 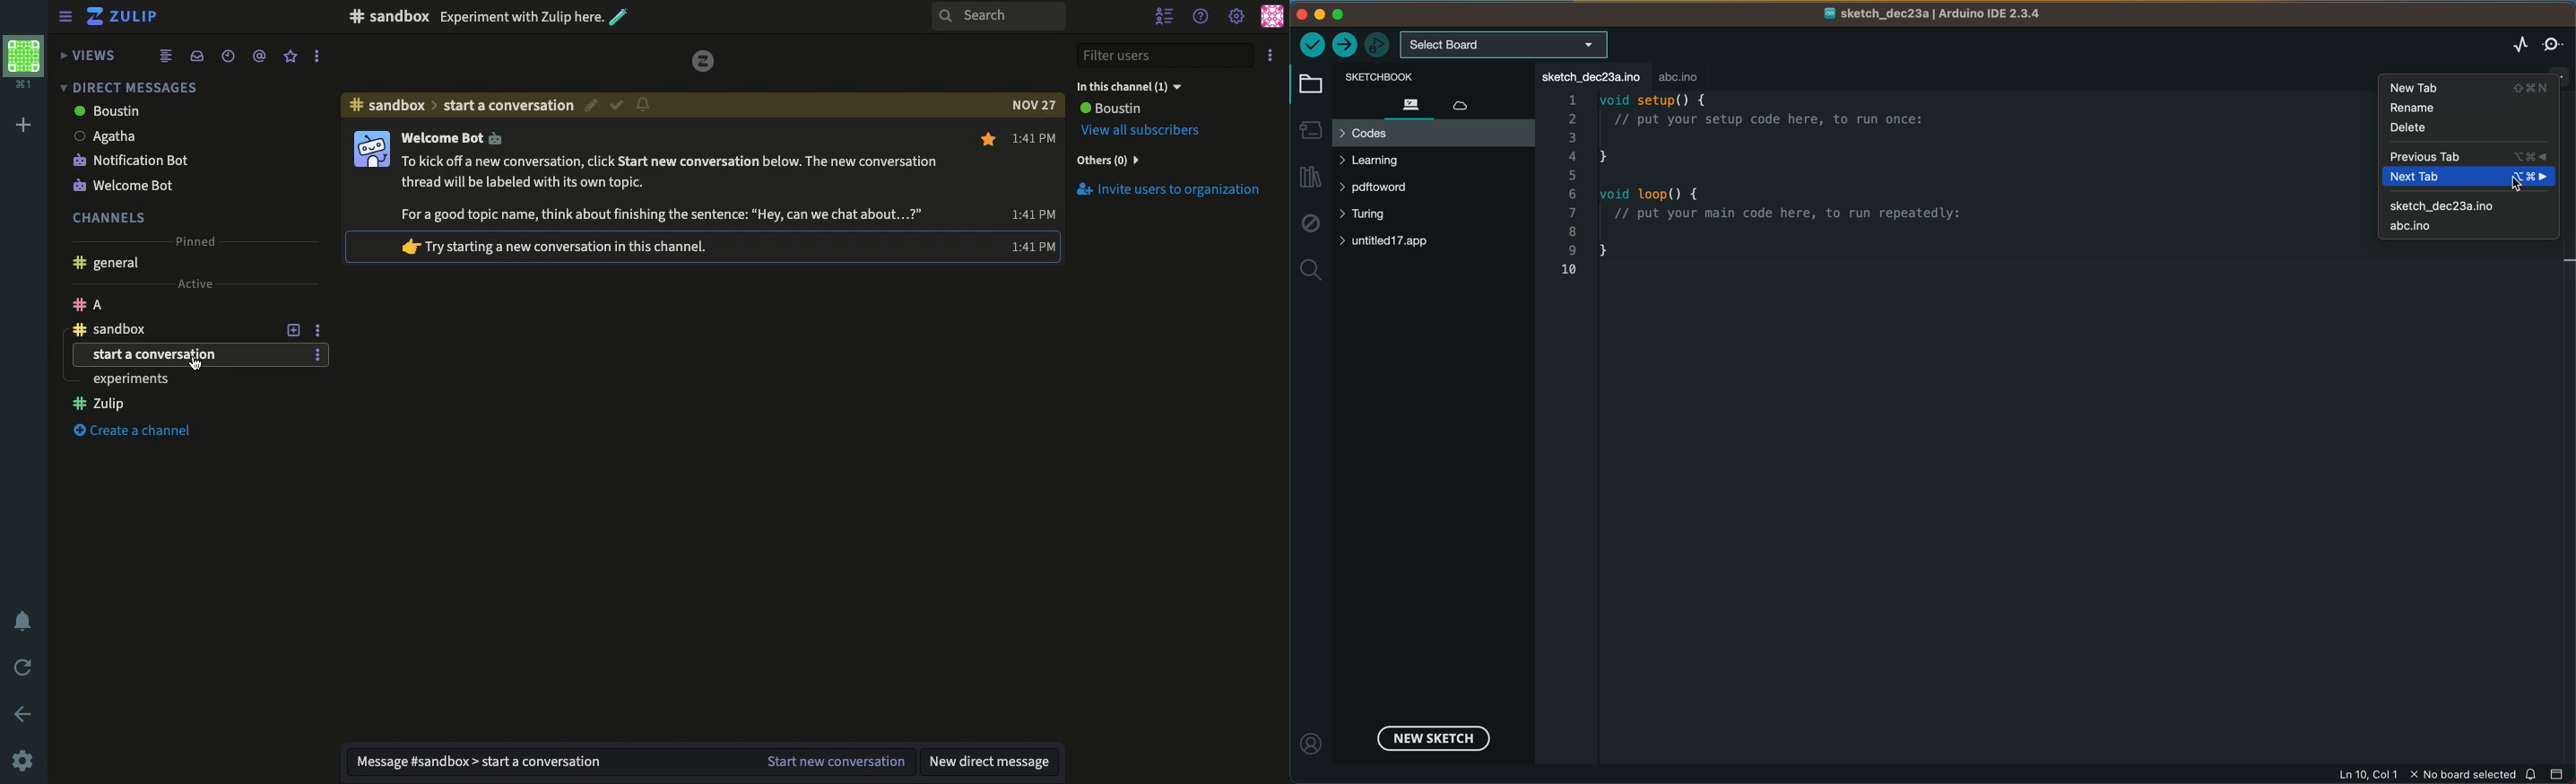 What do you see at coordinates (617, 106) in the screenshot?
I see `Resolved` at bounding box center [617, 106].